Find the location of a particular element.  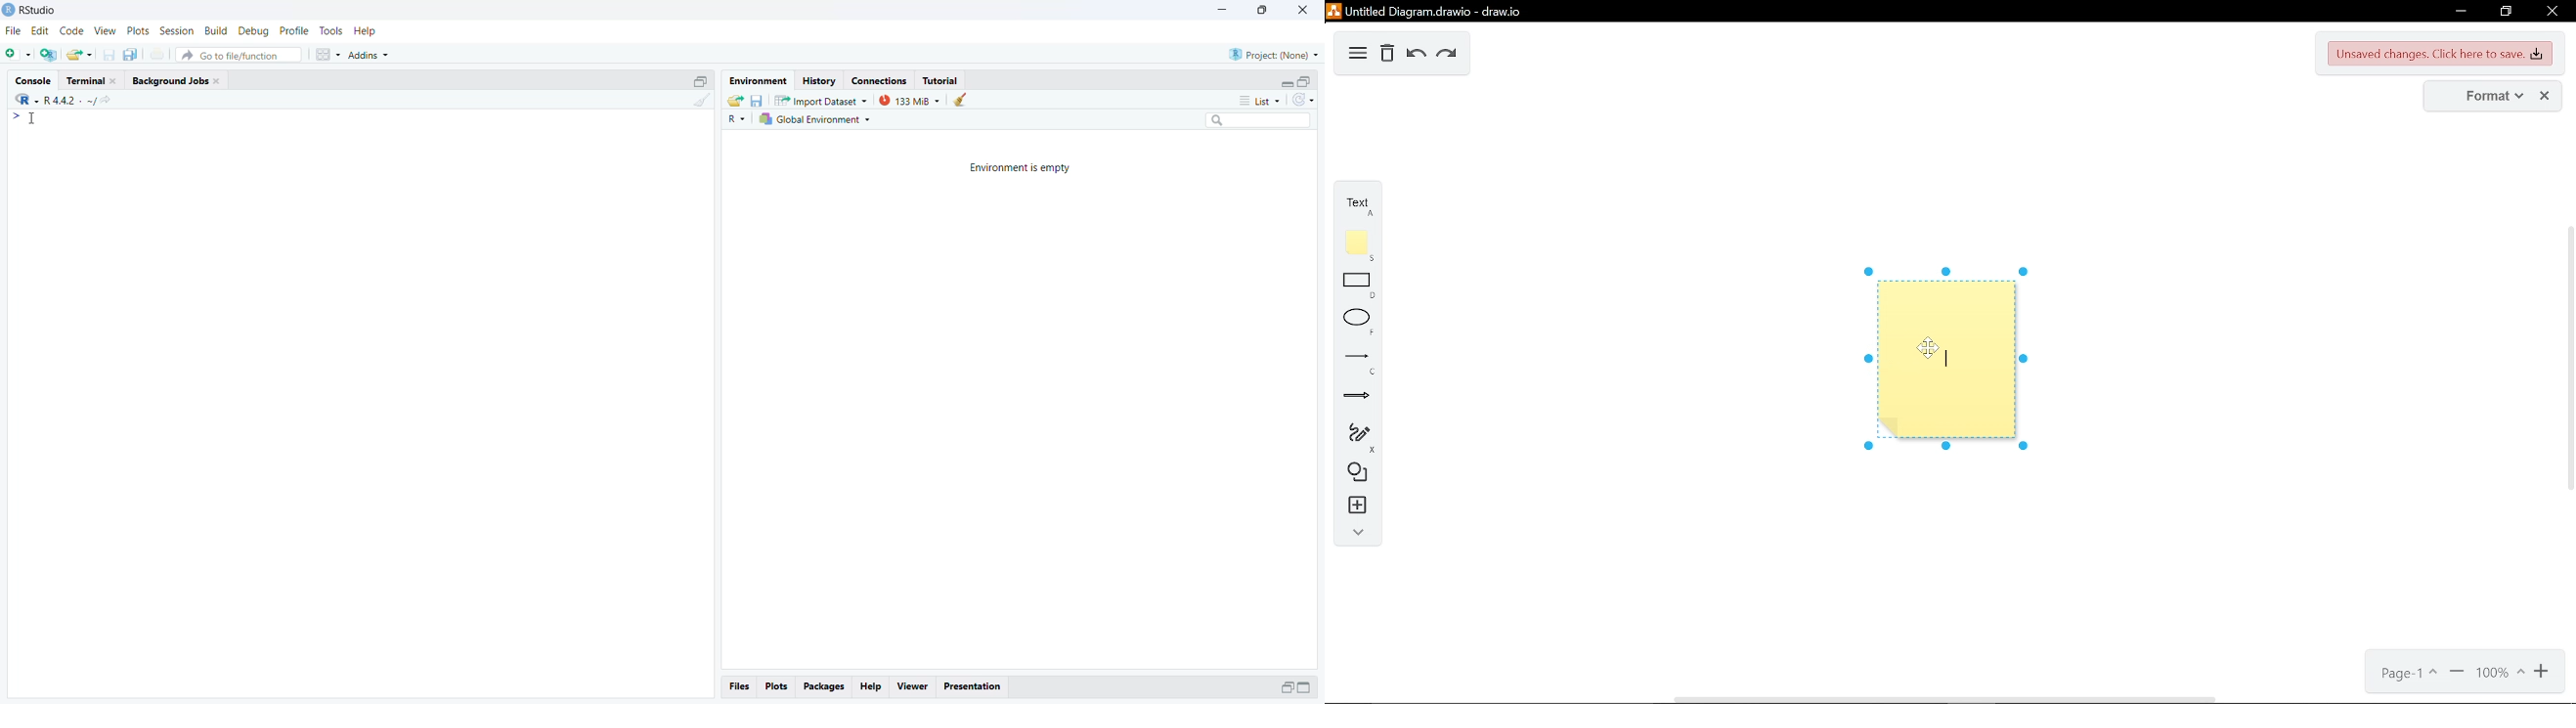

New File is located at coordinates (17, 52).